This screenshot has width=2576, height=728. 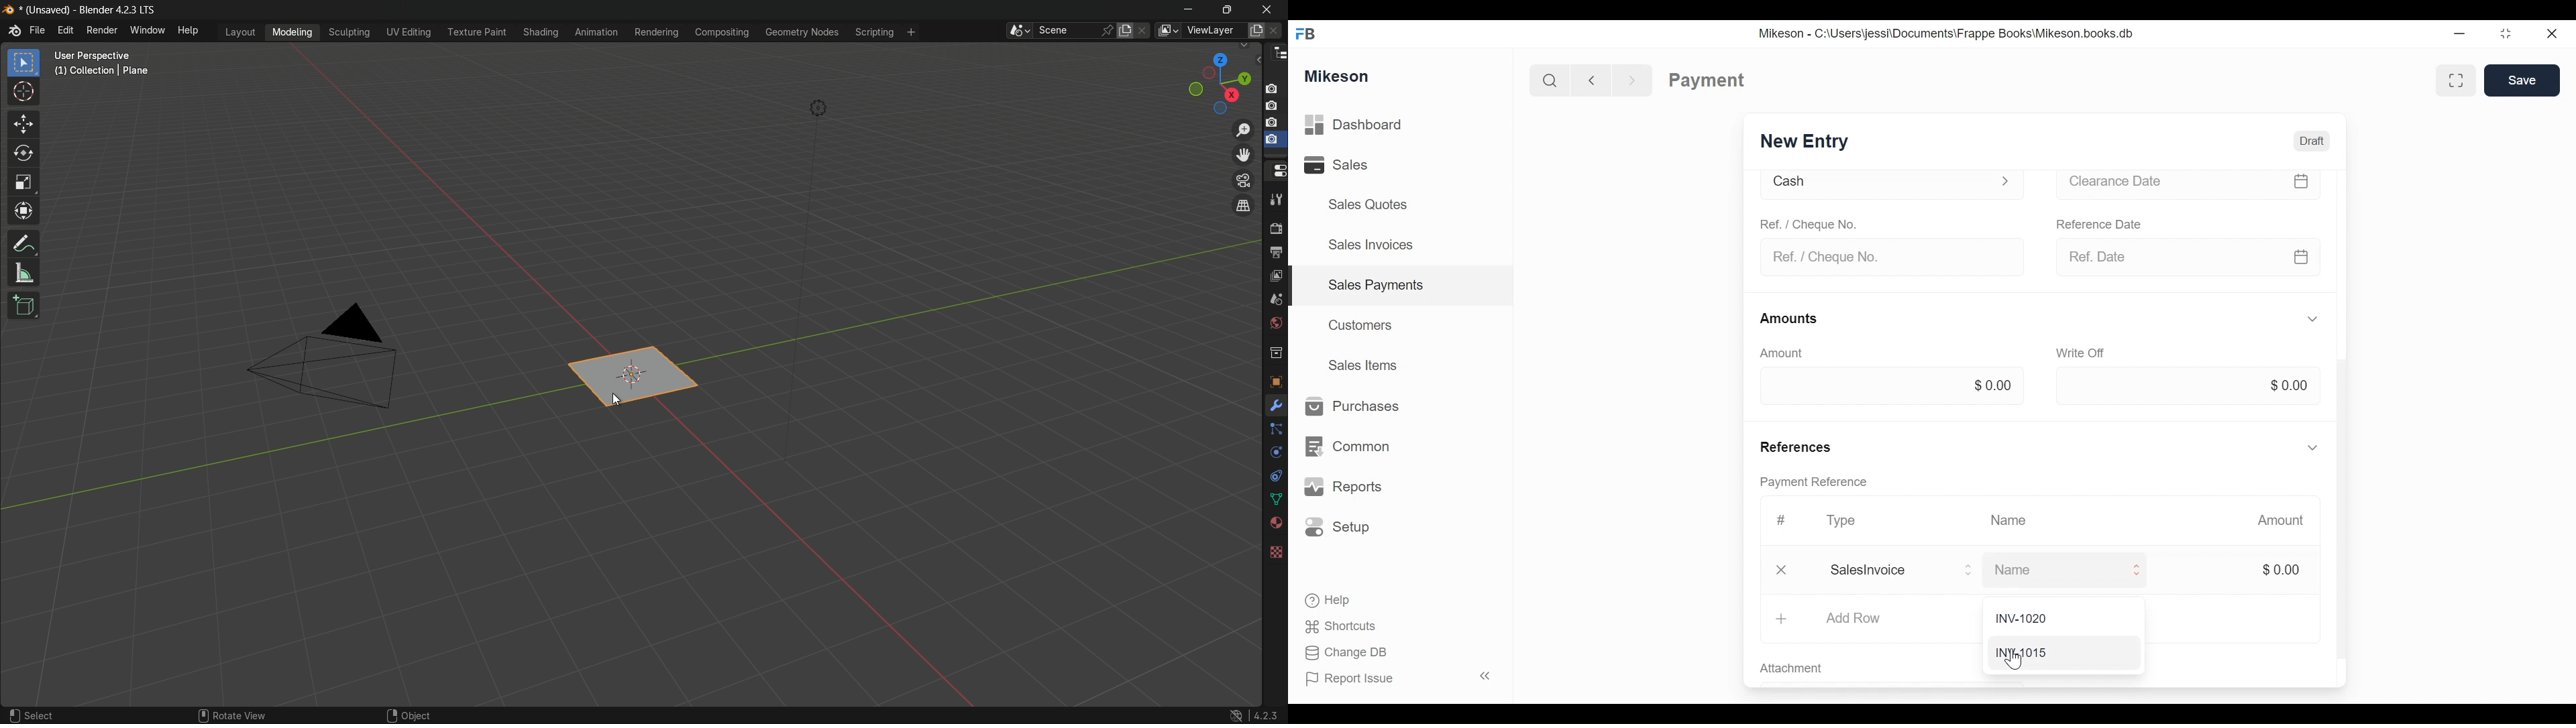 What do you see at coordinates (1275, 200) in the screenshot?
I see `tools` at bounding box center [1275, 200].